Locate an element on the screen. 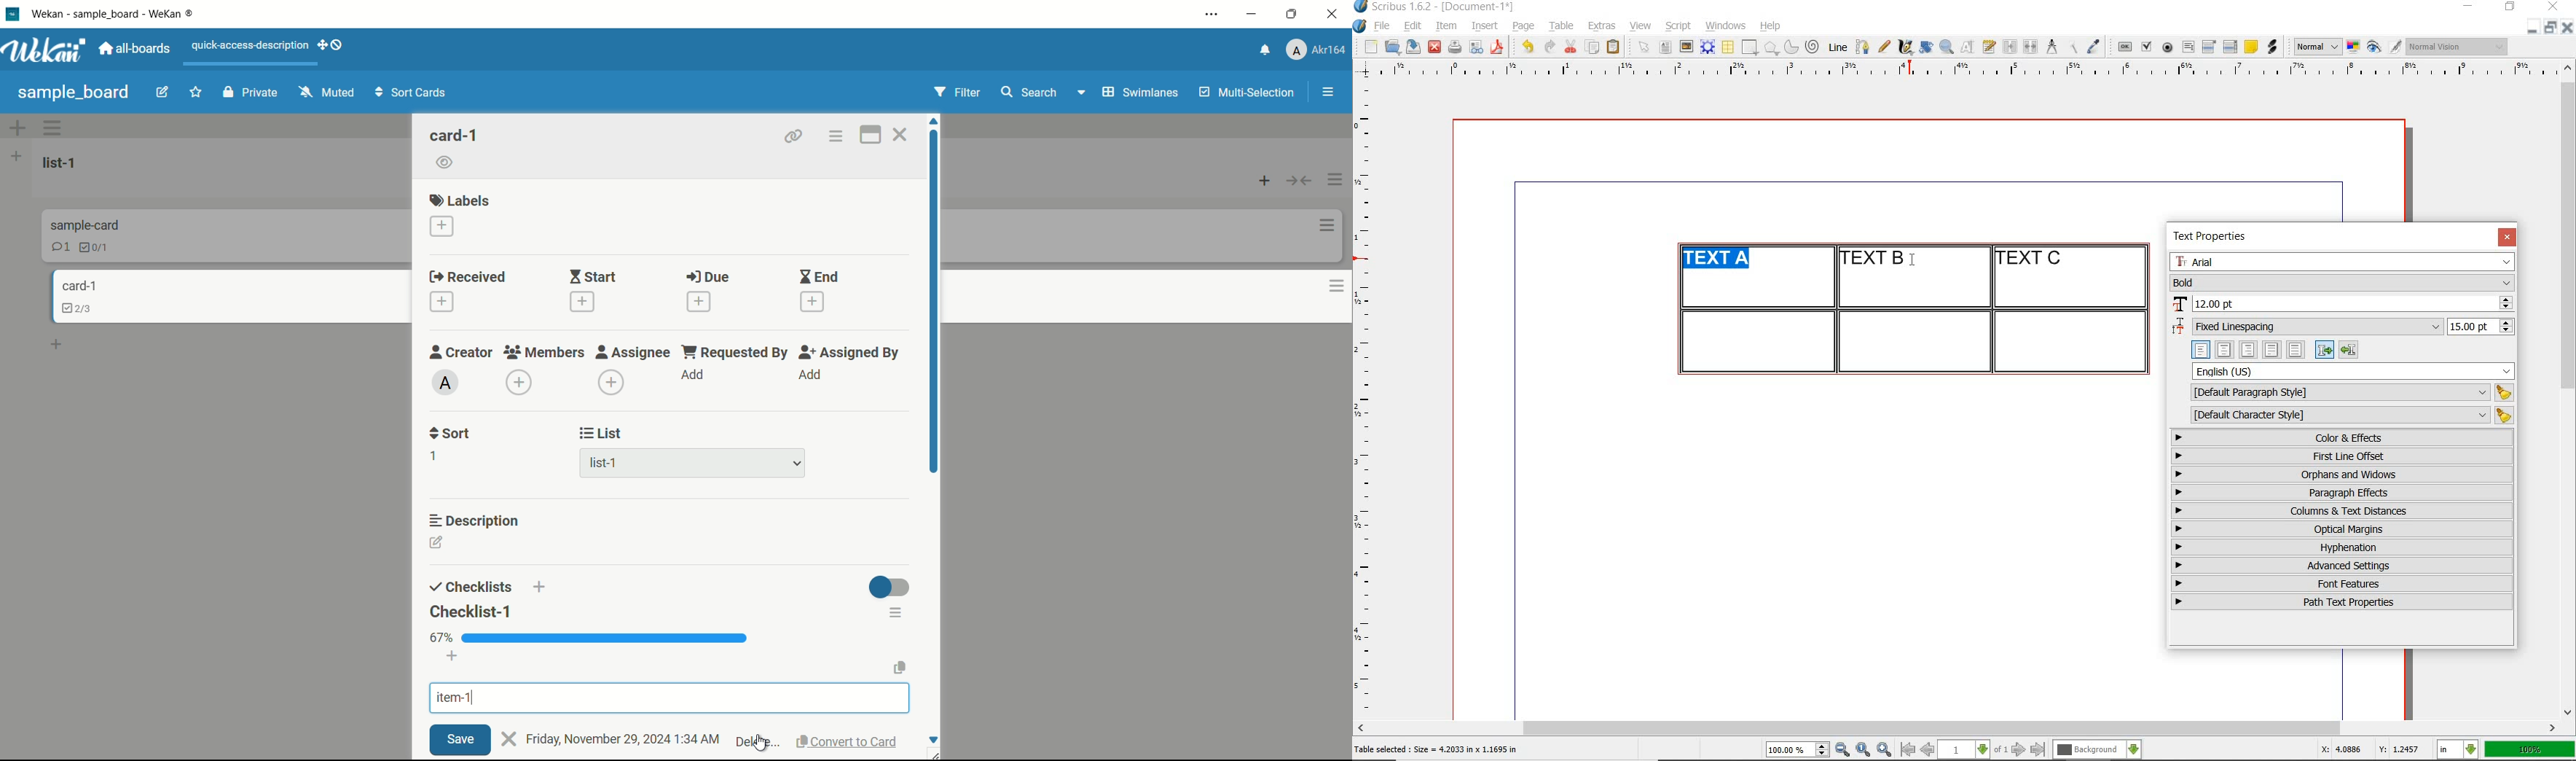 Image resolution: width=2576 pixels, height=784 pixels. shape is located at coordinates (1751, 48).